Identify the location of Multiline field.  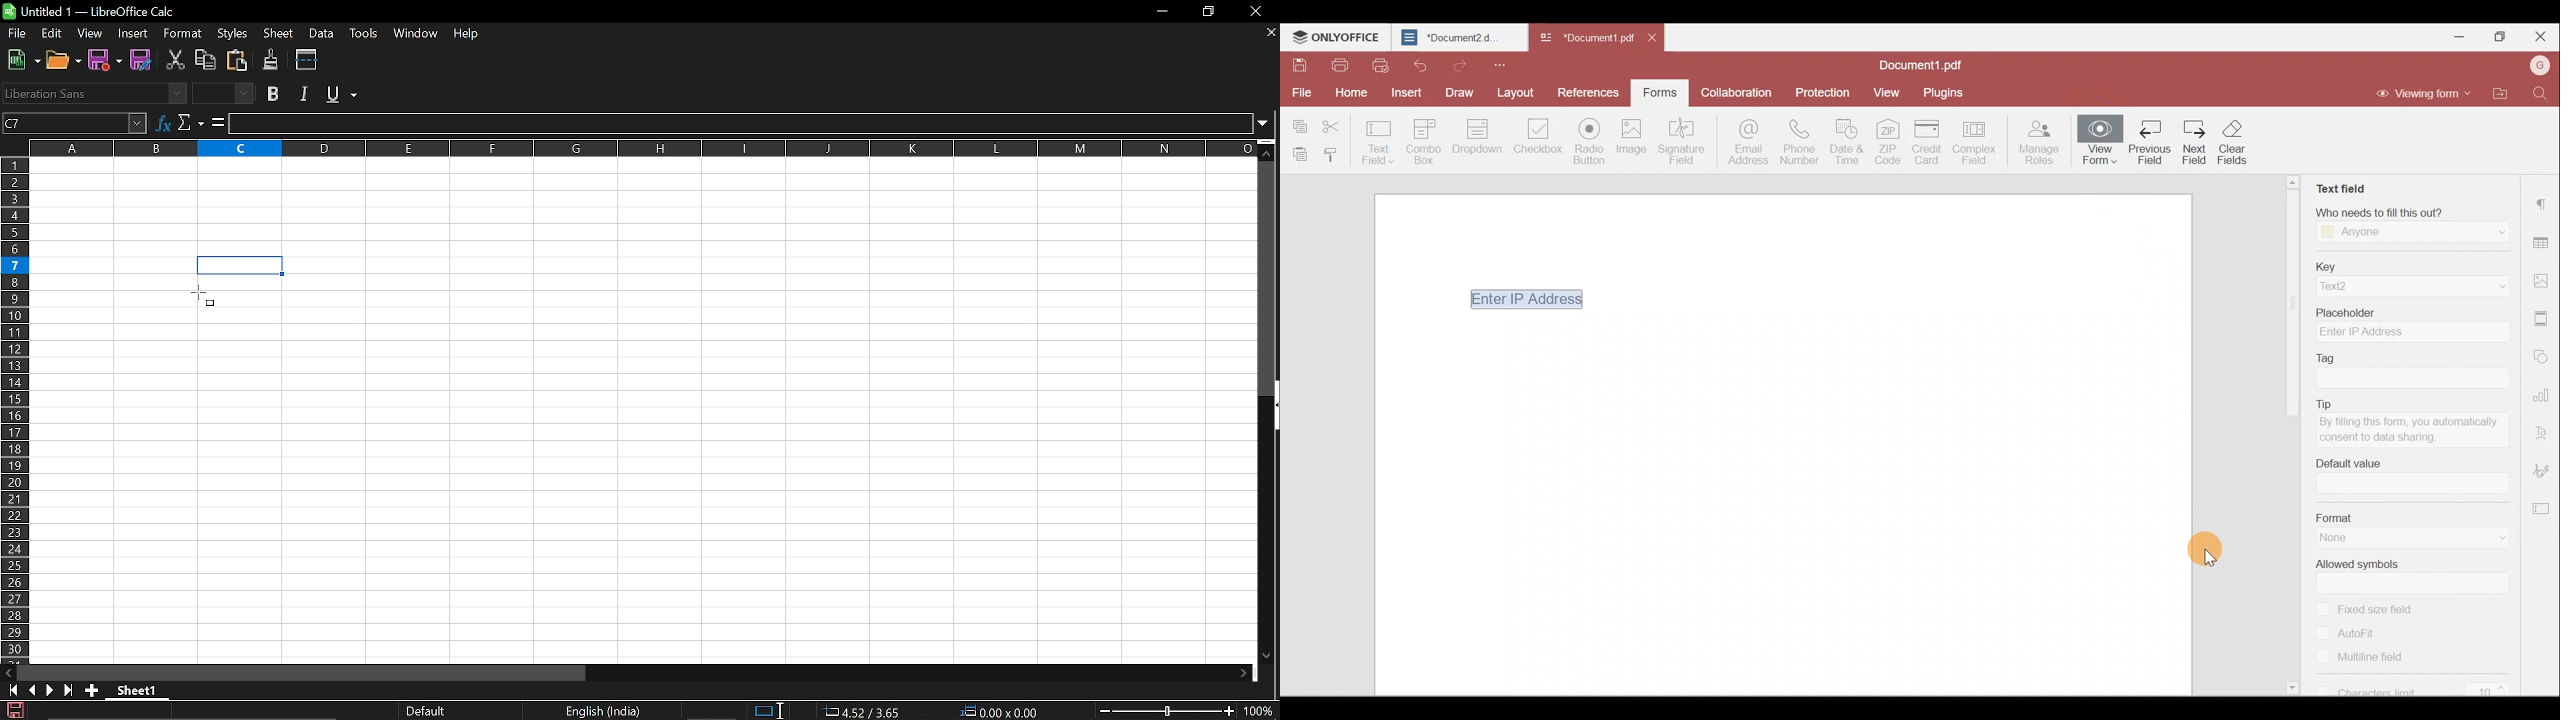
(2376, 659).